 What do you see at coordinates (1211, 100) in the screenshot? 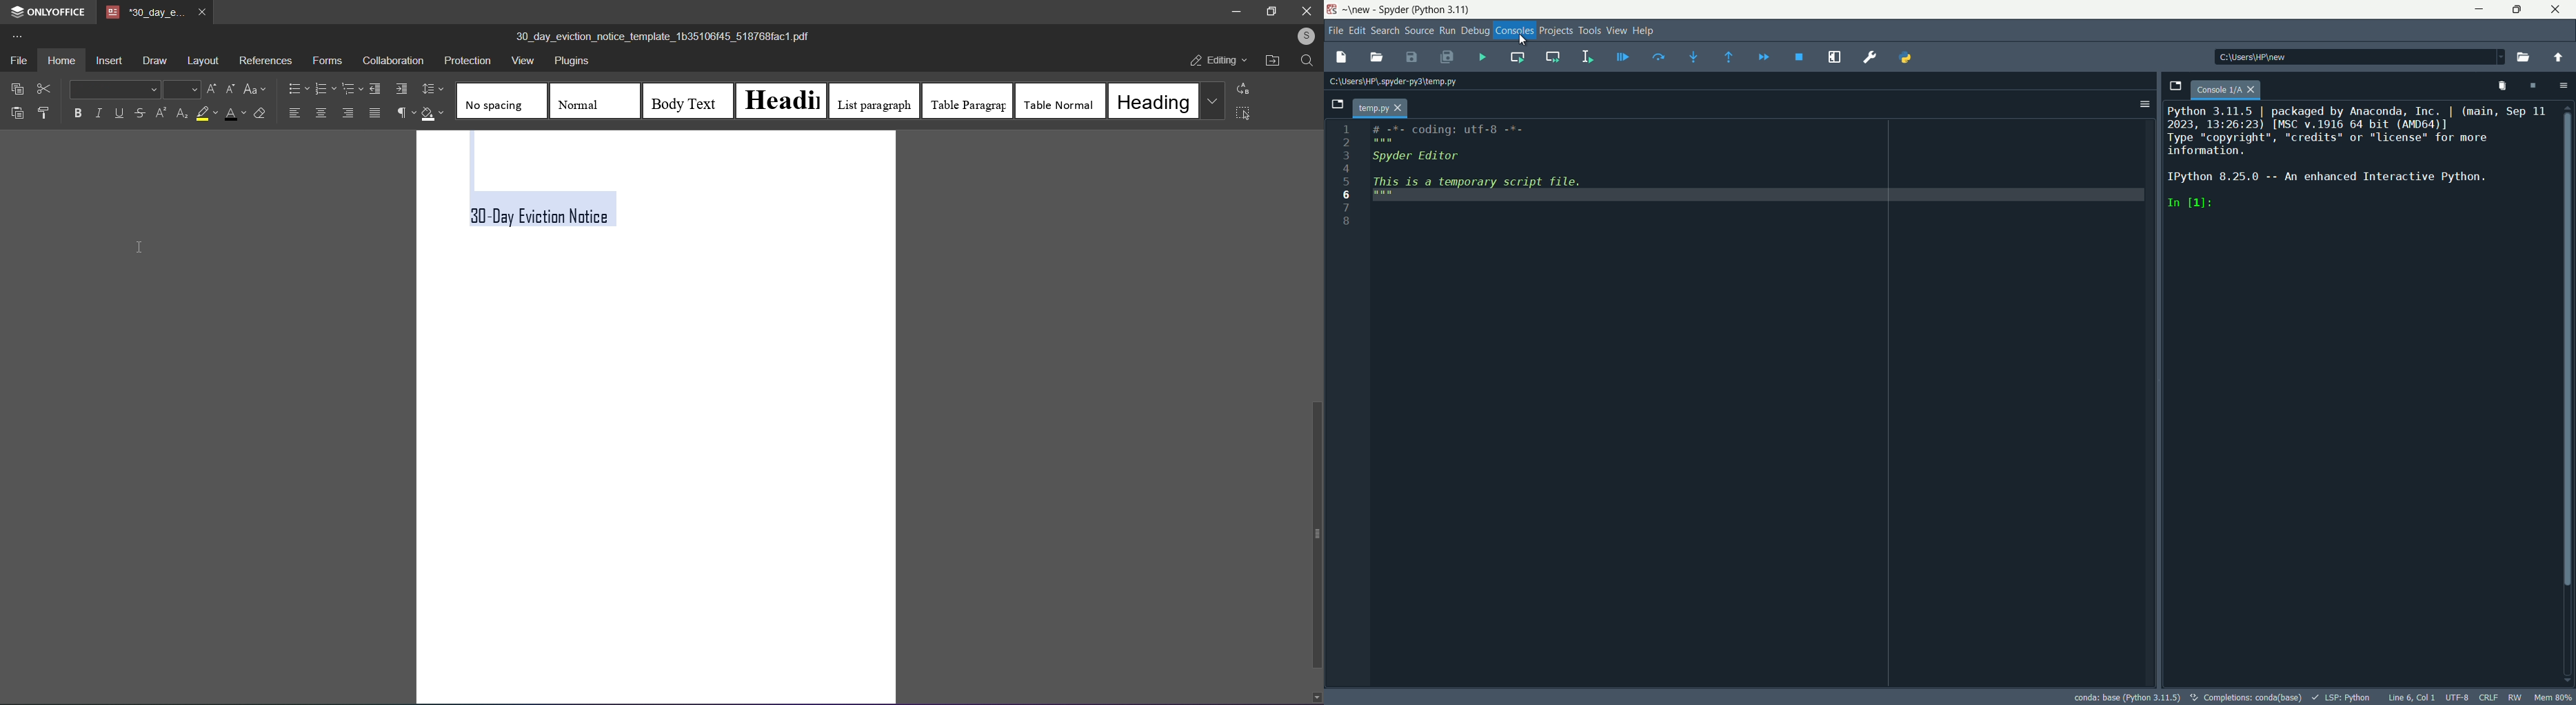
I see `more` at bounding box center [1211, 100].